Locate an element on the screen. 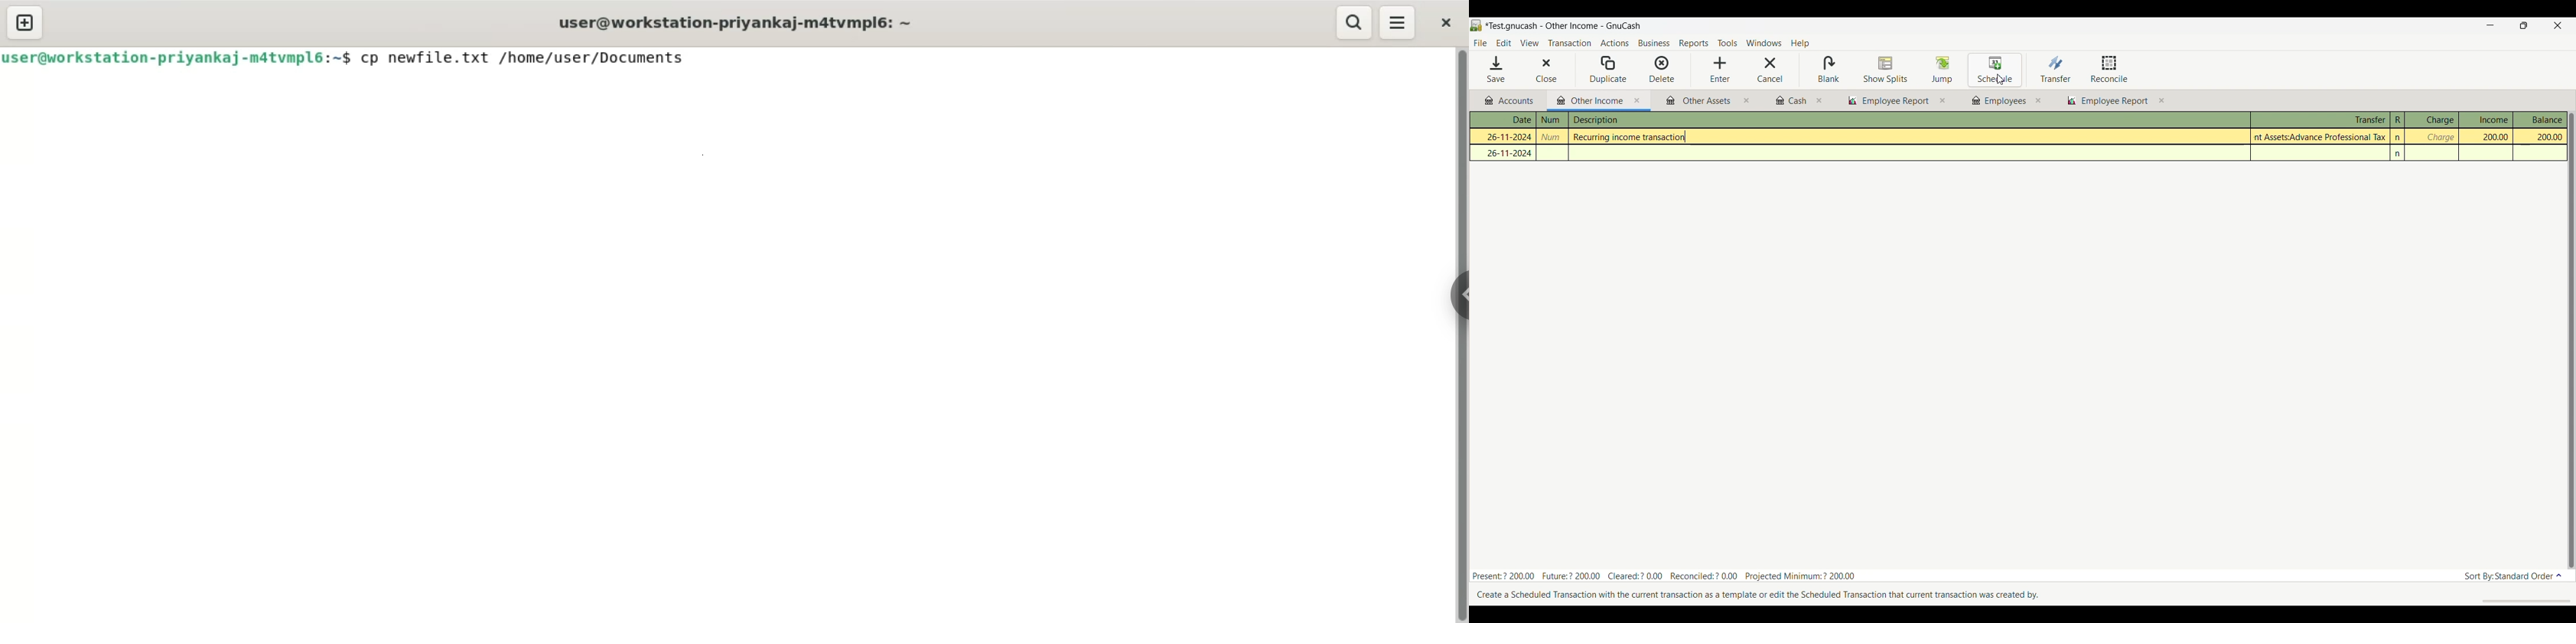 The width and height of the screenshot is (2576, 644). Current tab highlight is located at coordinates (1587, 100).